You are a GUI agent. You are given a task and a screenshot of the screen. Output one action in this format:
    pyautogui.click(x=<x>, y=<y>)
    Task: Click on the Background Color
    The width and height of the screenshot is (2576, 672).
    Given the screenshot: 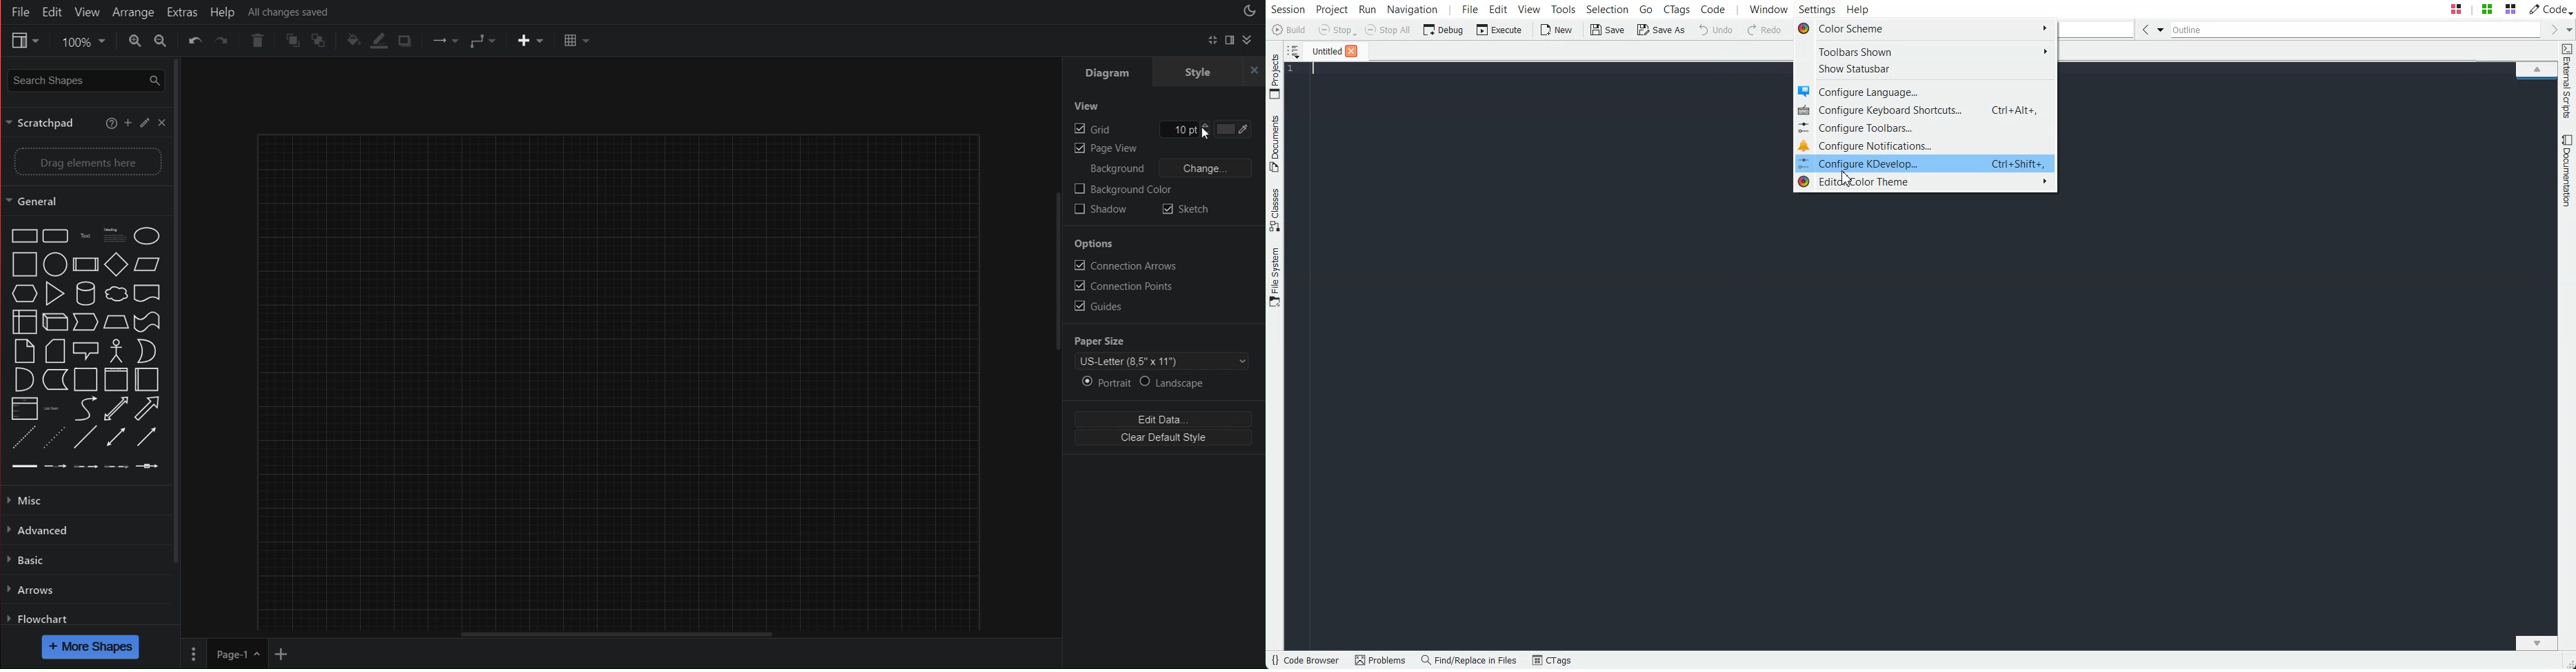 What is the action you would take?
    pyautogui.click(x=1123, y=190)
    